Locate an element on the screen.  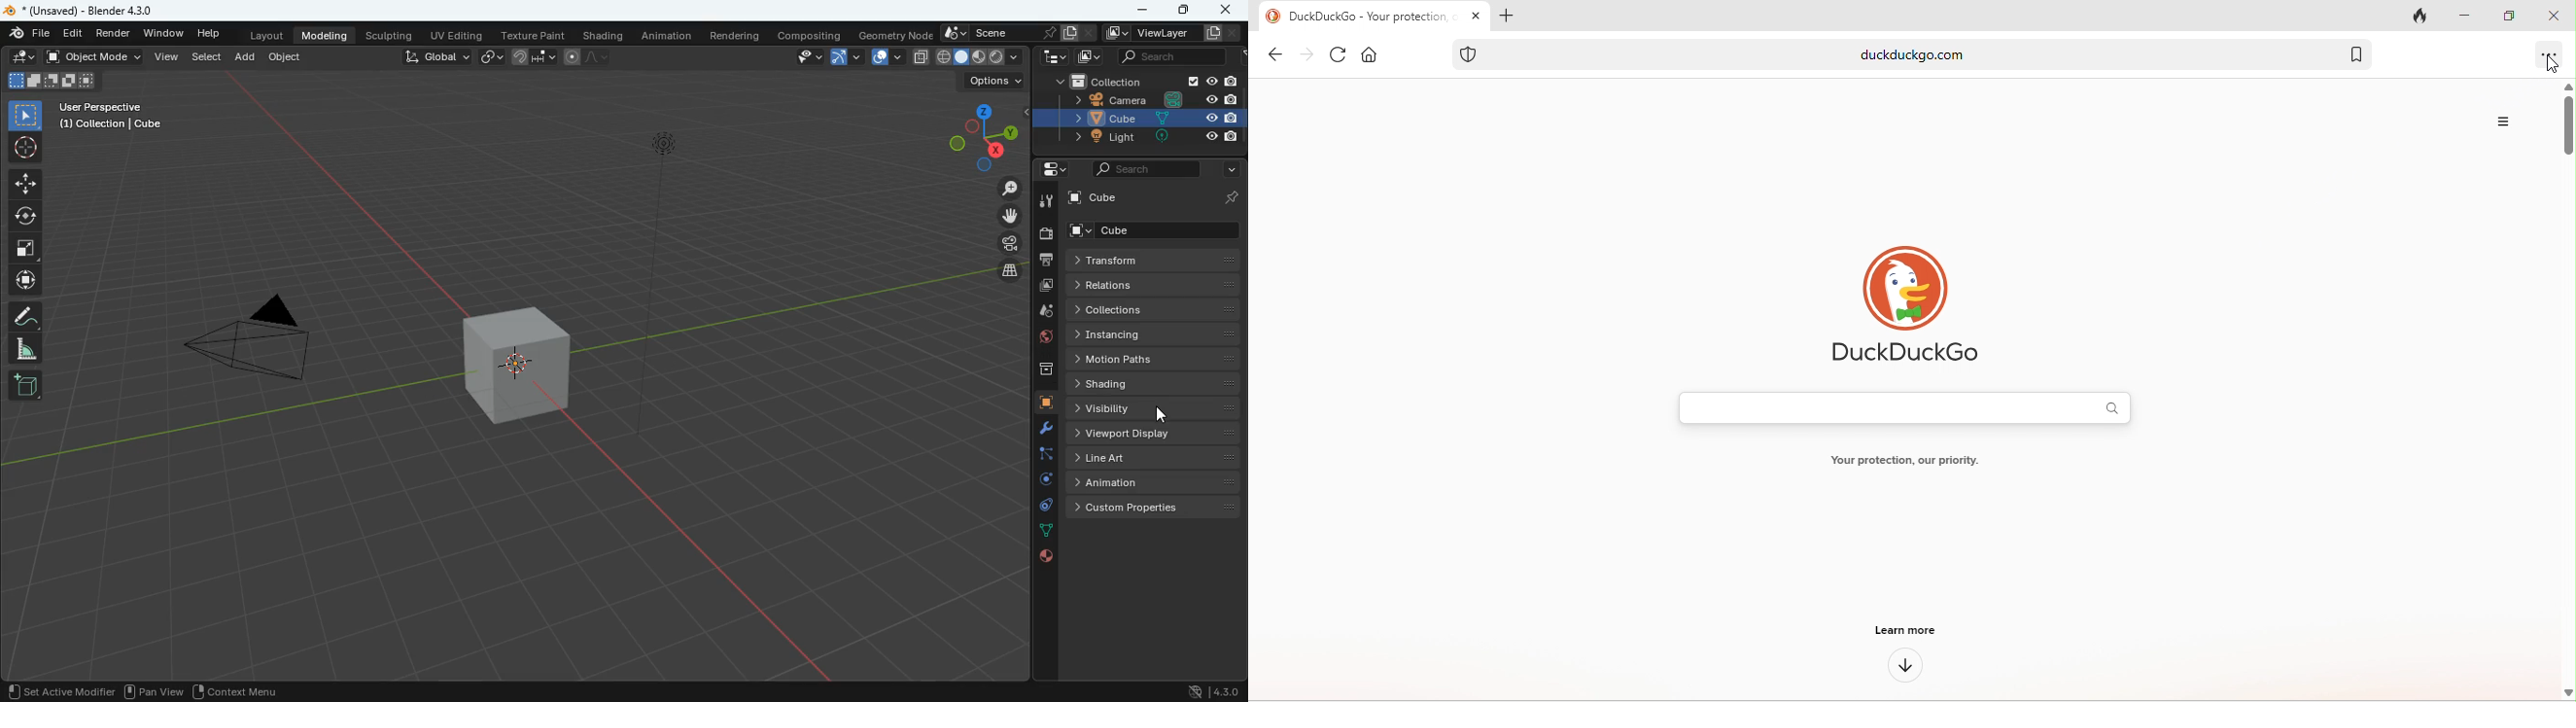
cursor is located at coordinates (1153, 415).